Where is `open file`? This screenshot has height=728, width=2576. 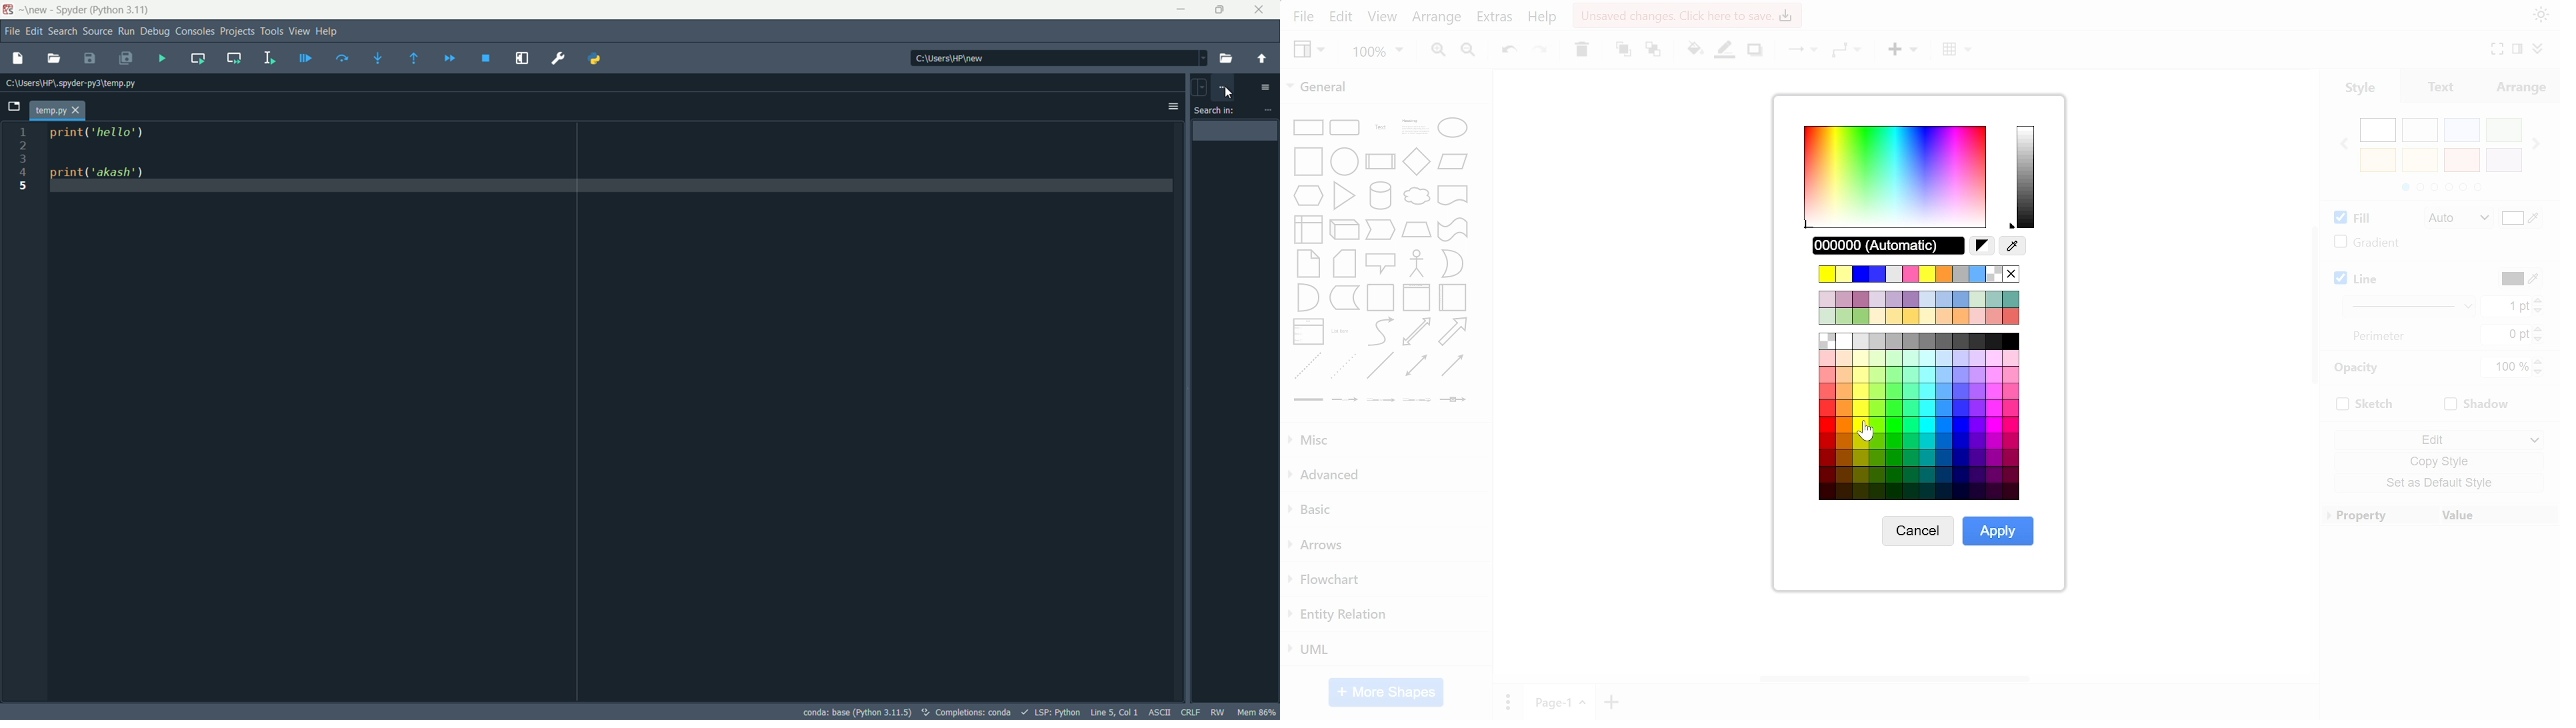 open file is located at coordinates (56, 57).